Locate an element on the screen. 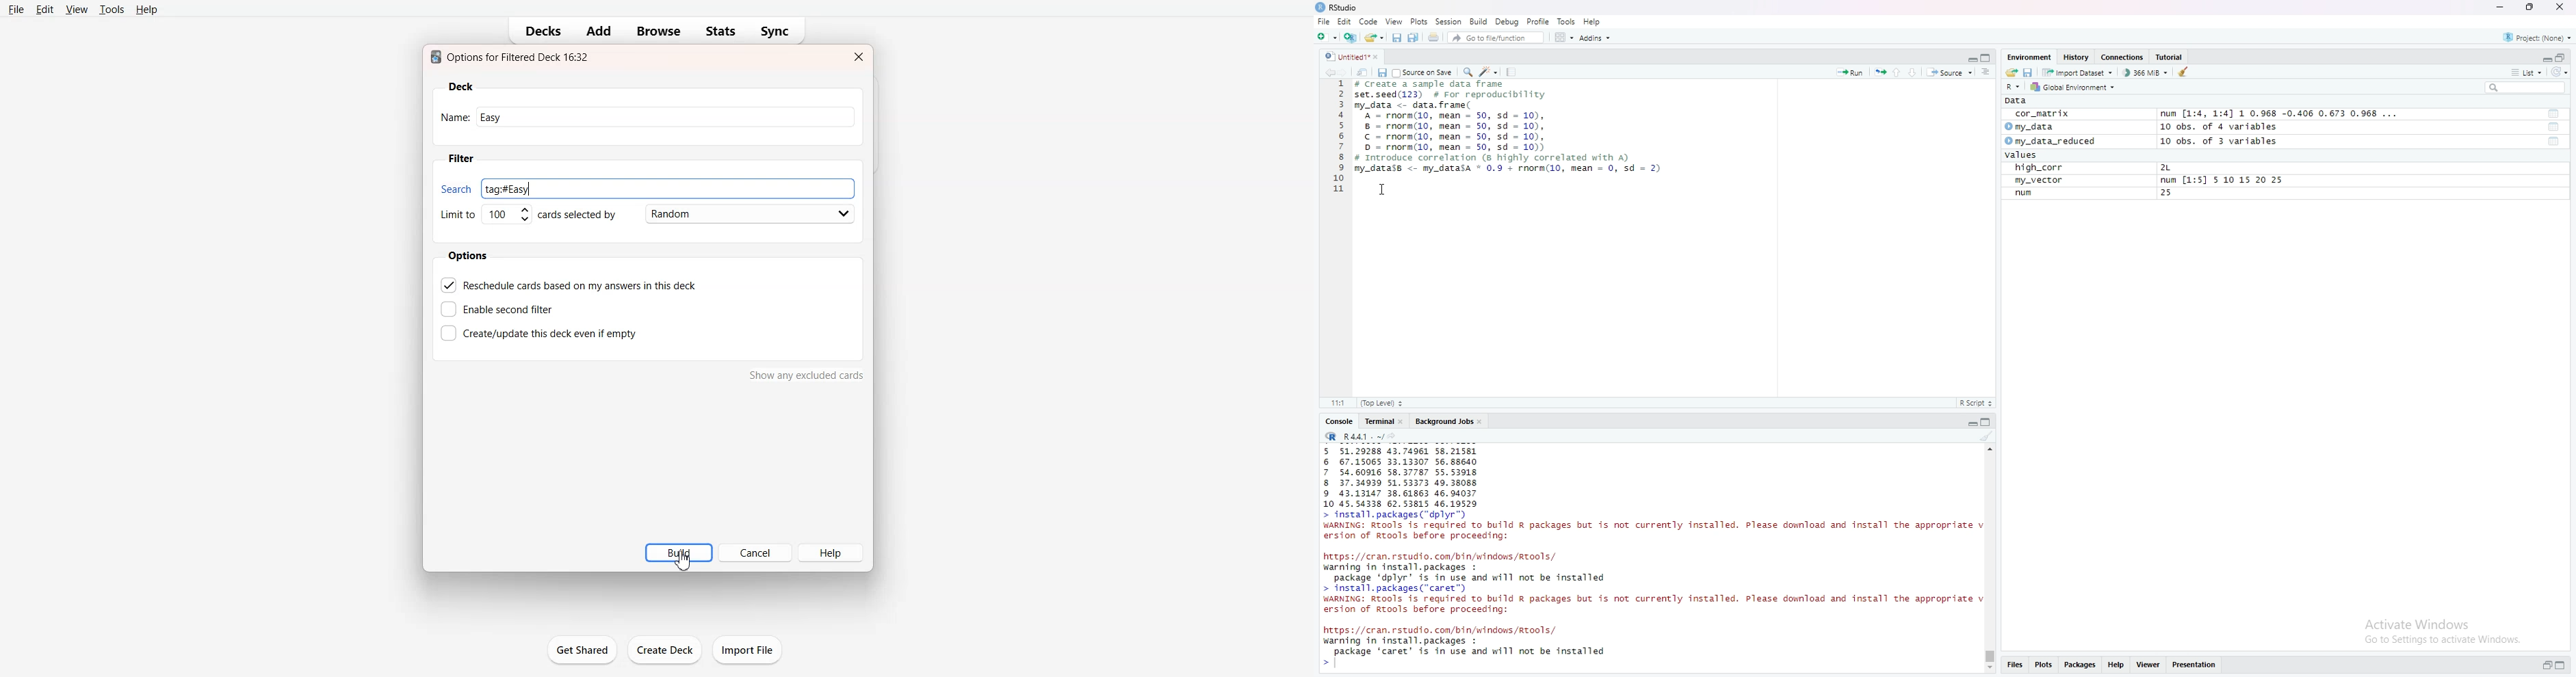 The width and height of the screenshot is (2576, 700). Packages is located at coordinates (2079, 665).